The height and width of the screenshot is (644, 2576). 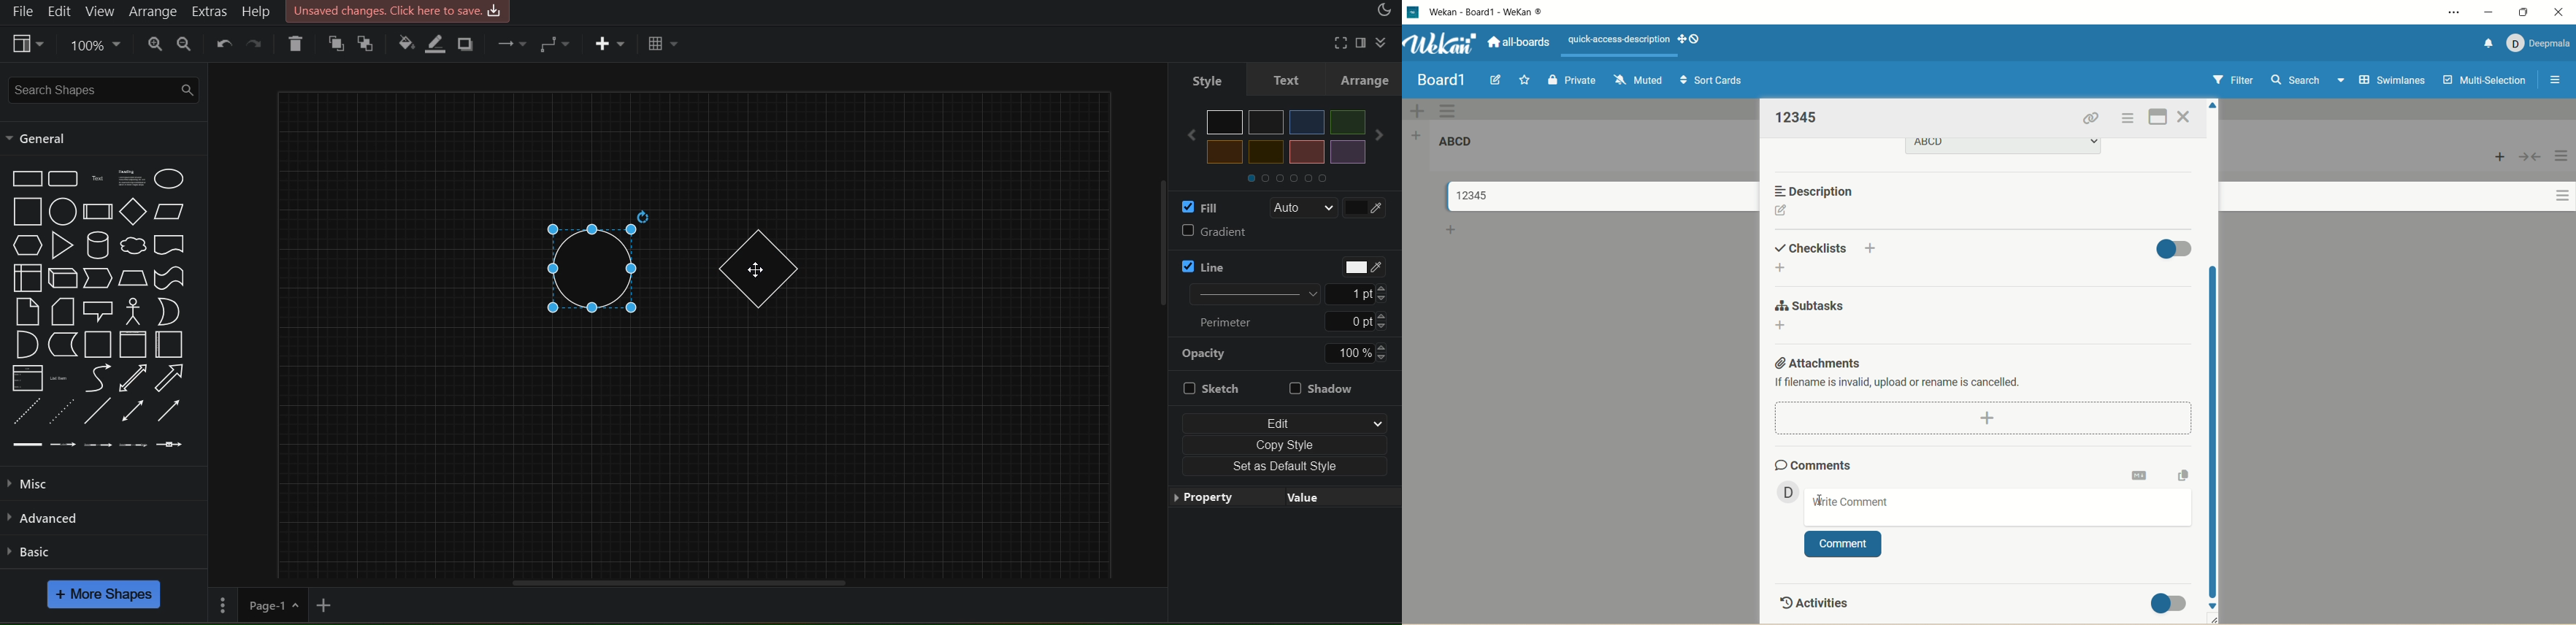 I want to click on arrange, so click(x=1360, y=80).